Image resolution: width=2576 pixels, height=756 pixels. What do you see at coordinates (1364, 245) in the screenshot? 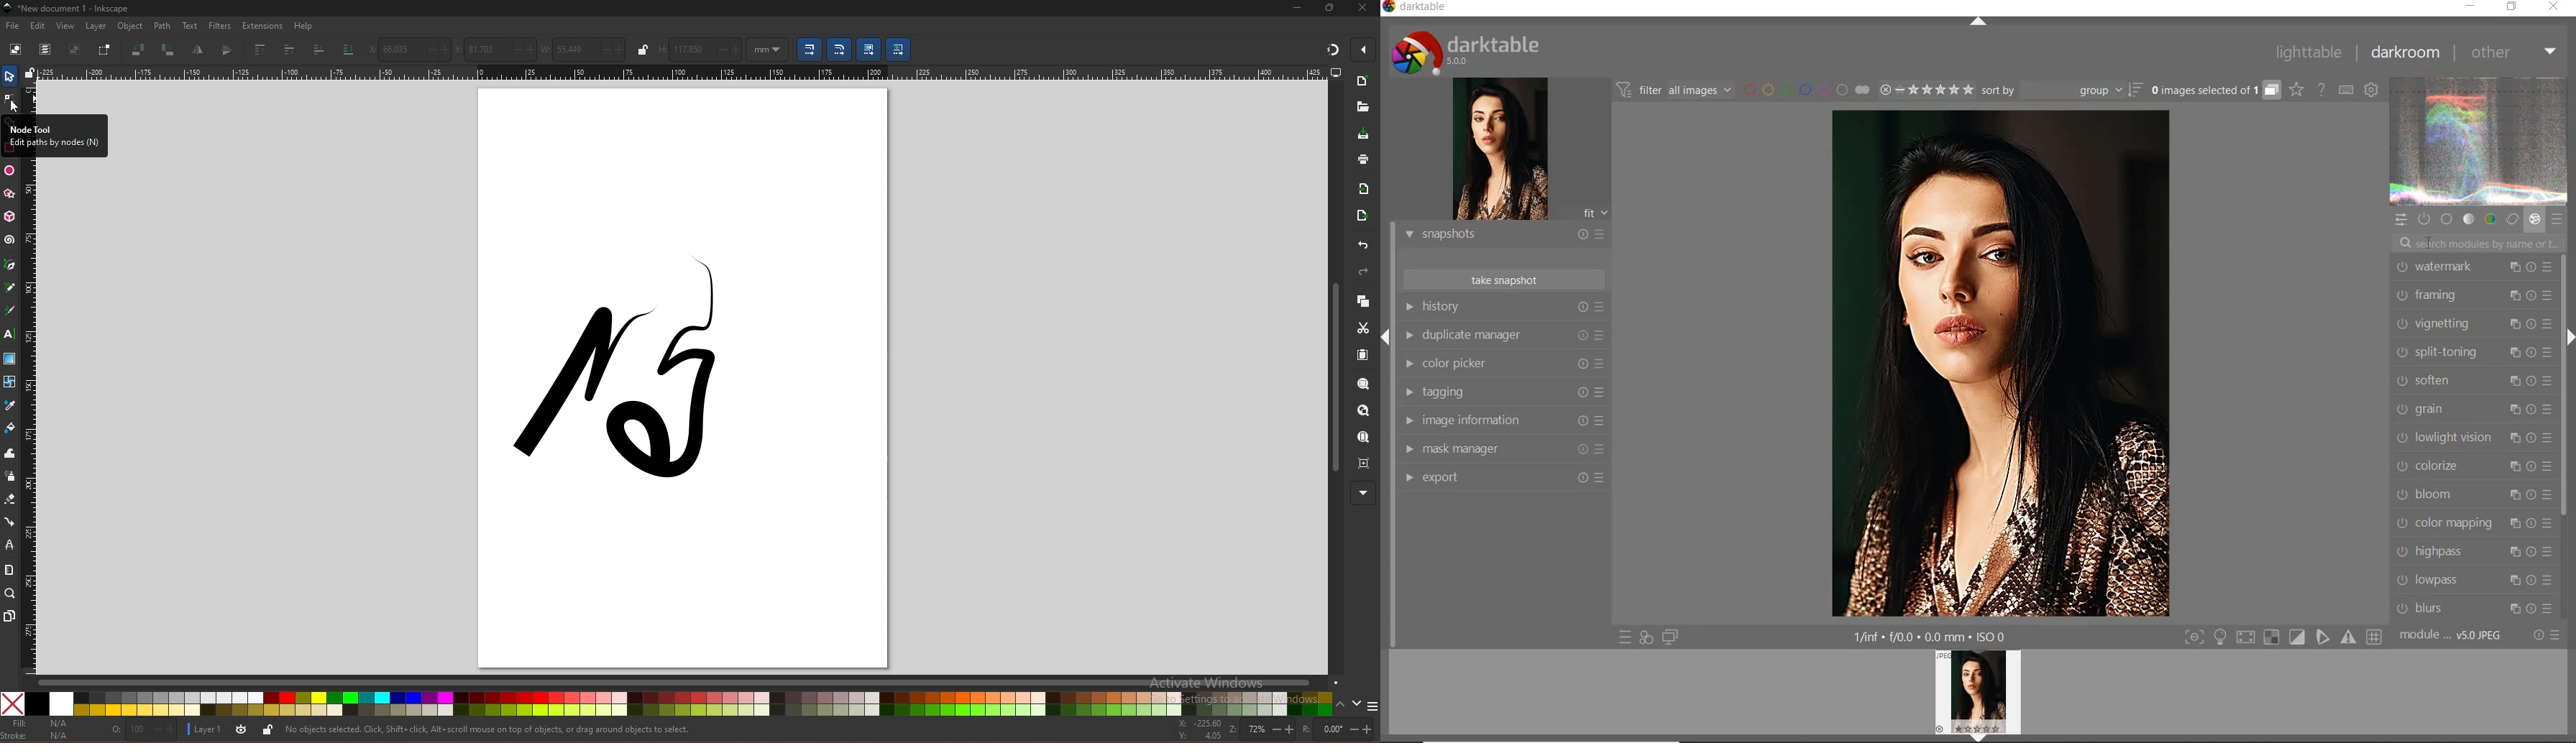
I see `undo` at bounding box center [1364, 245].